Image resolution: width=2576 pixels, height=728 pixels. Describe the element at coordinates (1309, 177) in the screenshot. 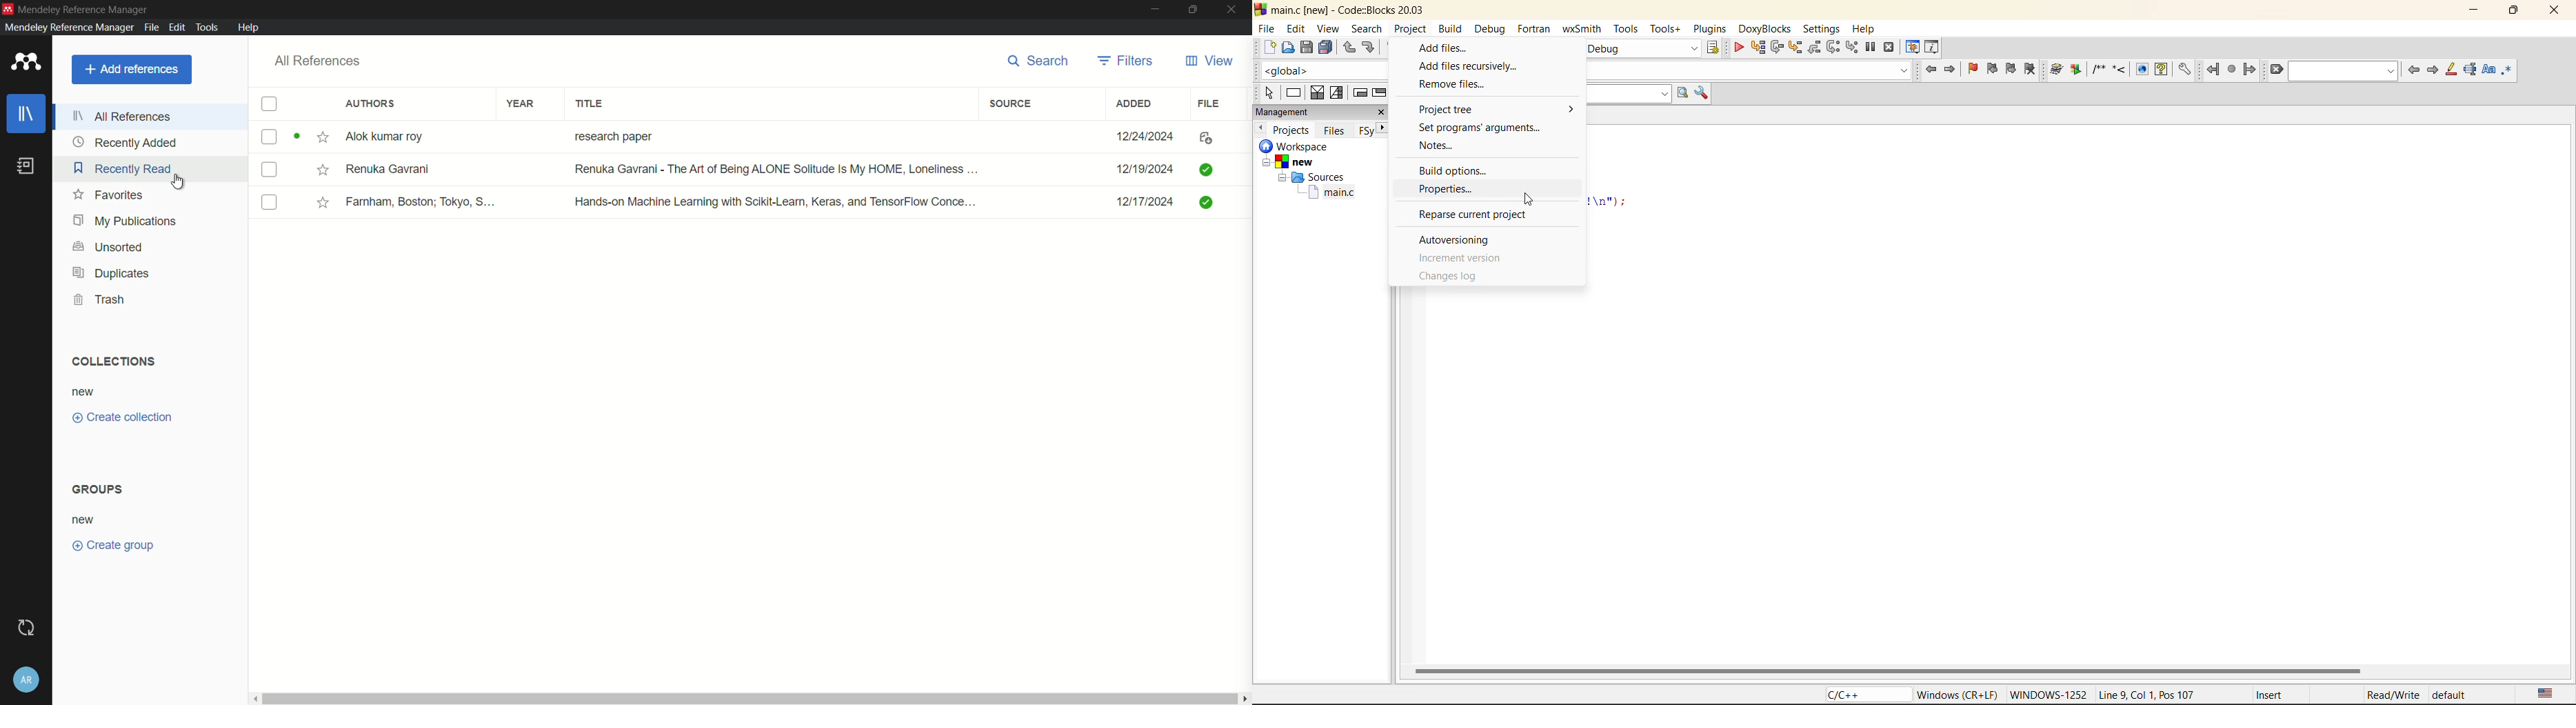

I see `Sources` at that location.